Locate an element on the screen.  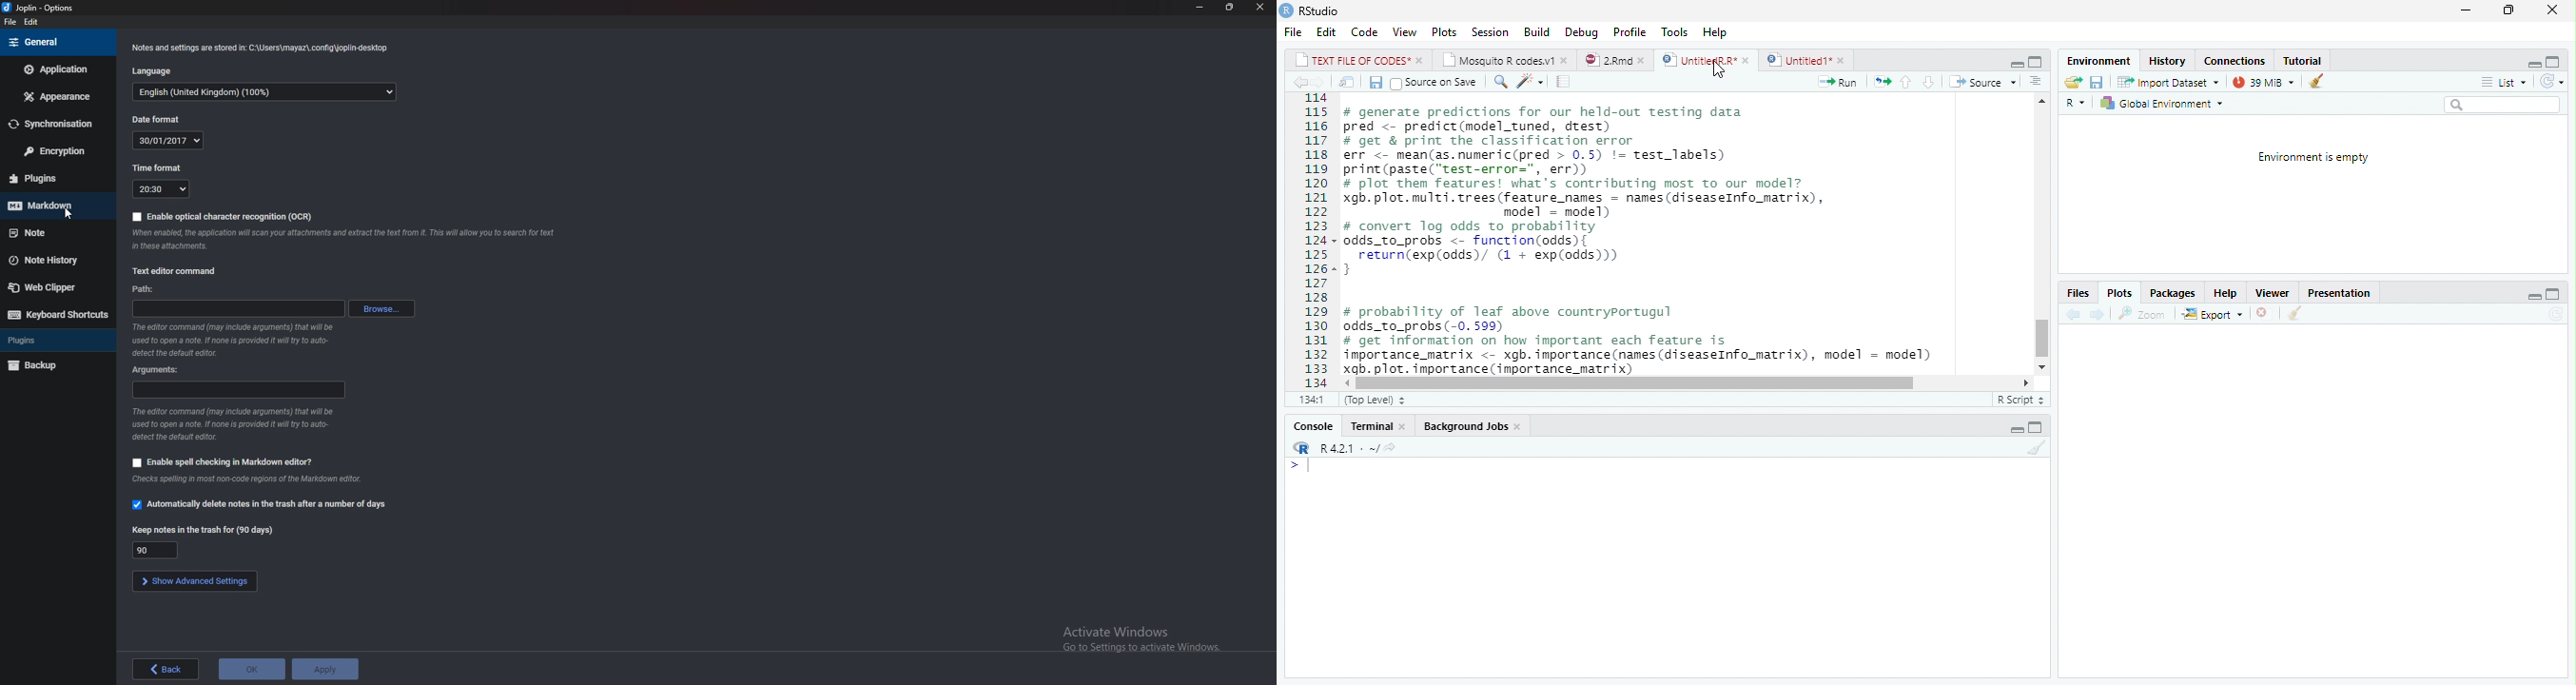
Environment is located at coordinates (2094, 60).